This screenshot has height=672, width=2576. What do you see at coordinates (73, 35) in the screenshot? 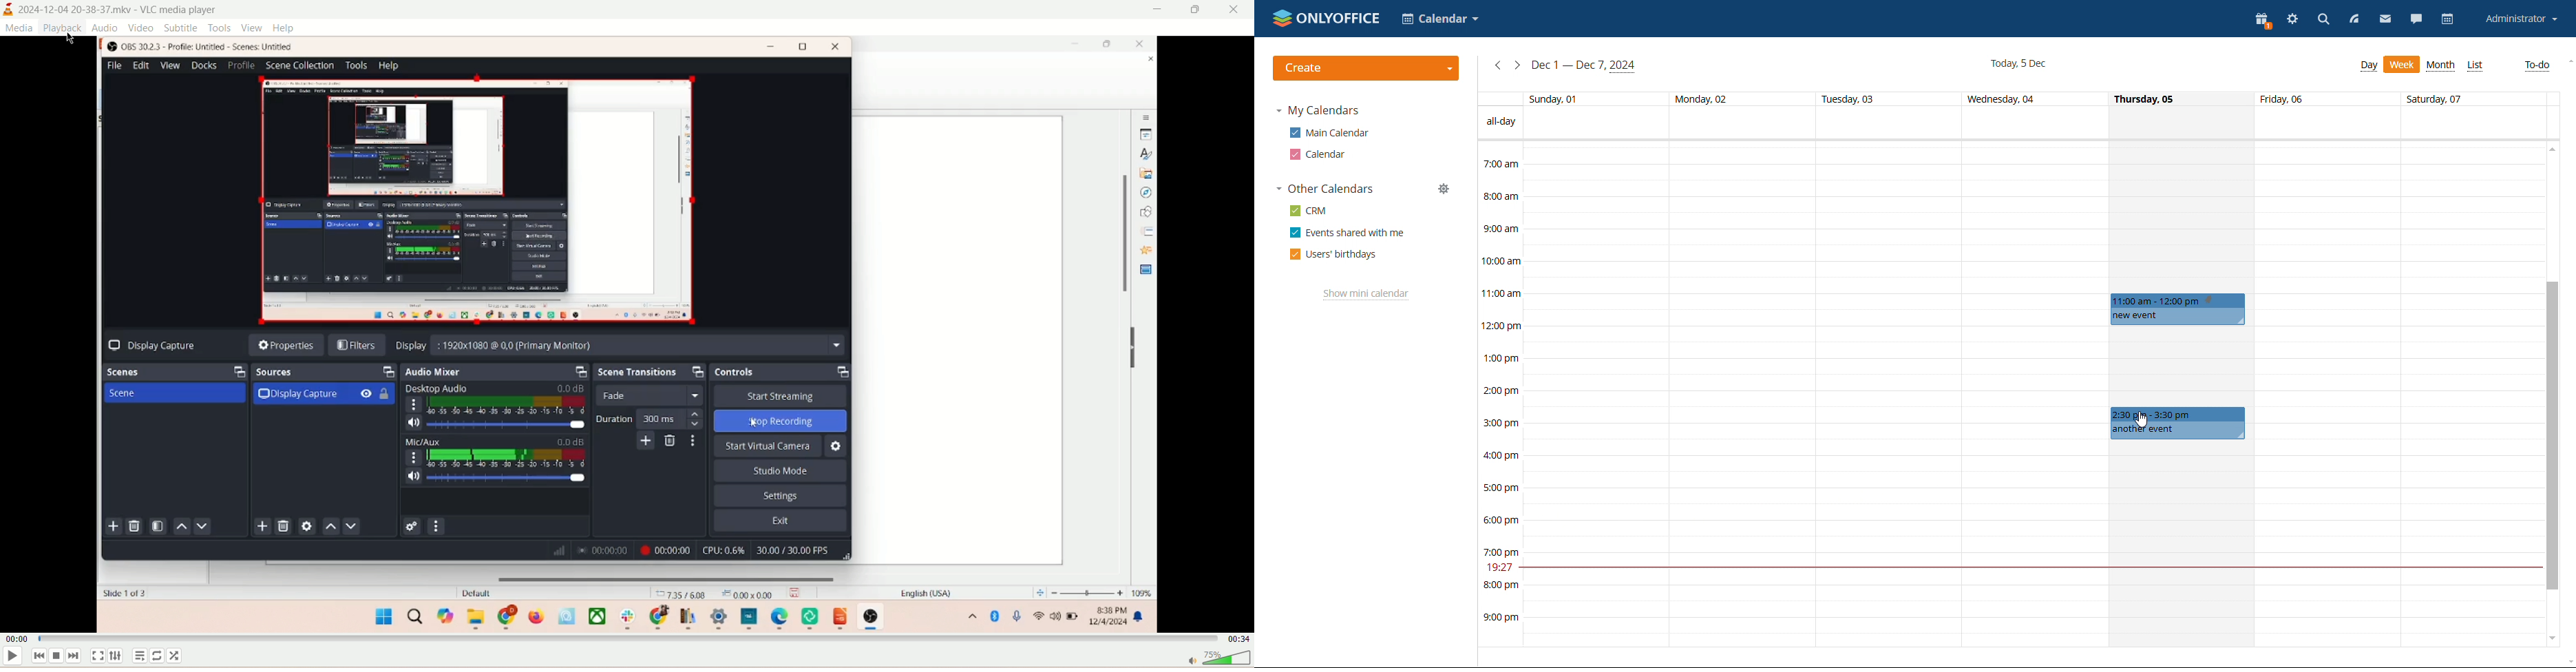
I see `cursor` at bounding box center [73, 35].